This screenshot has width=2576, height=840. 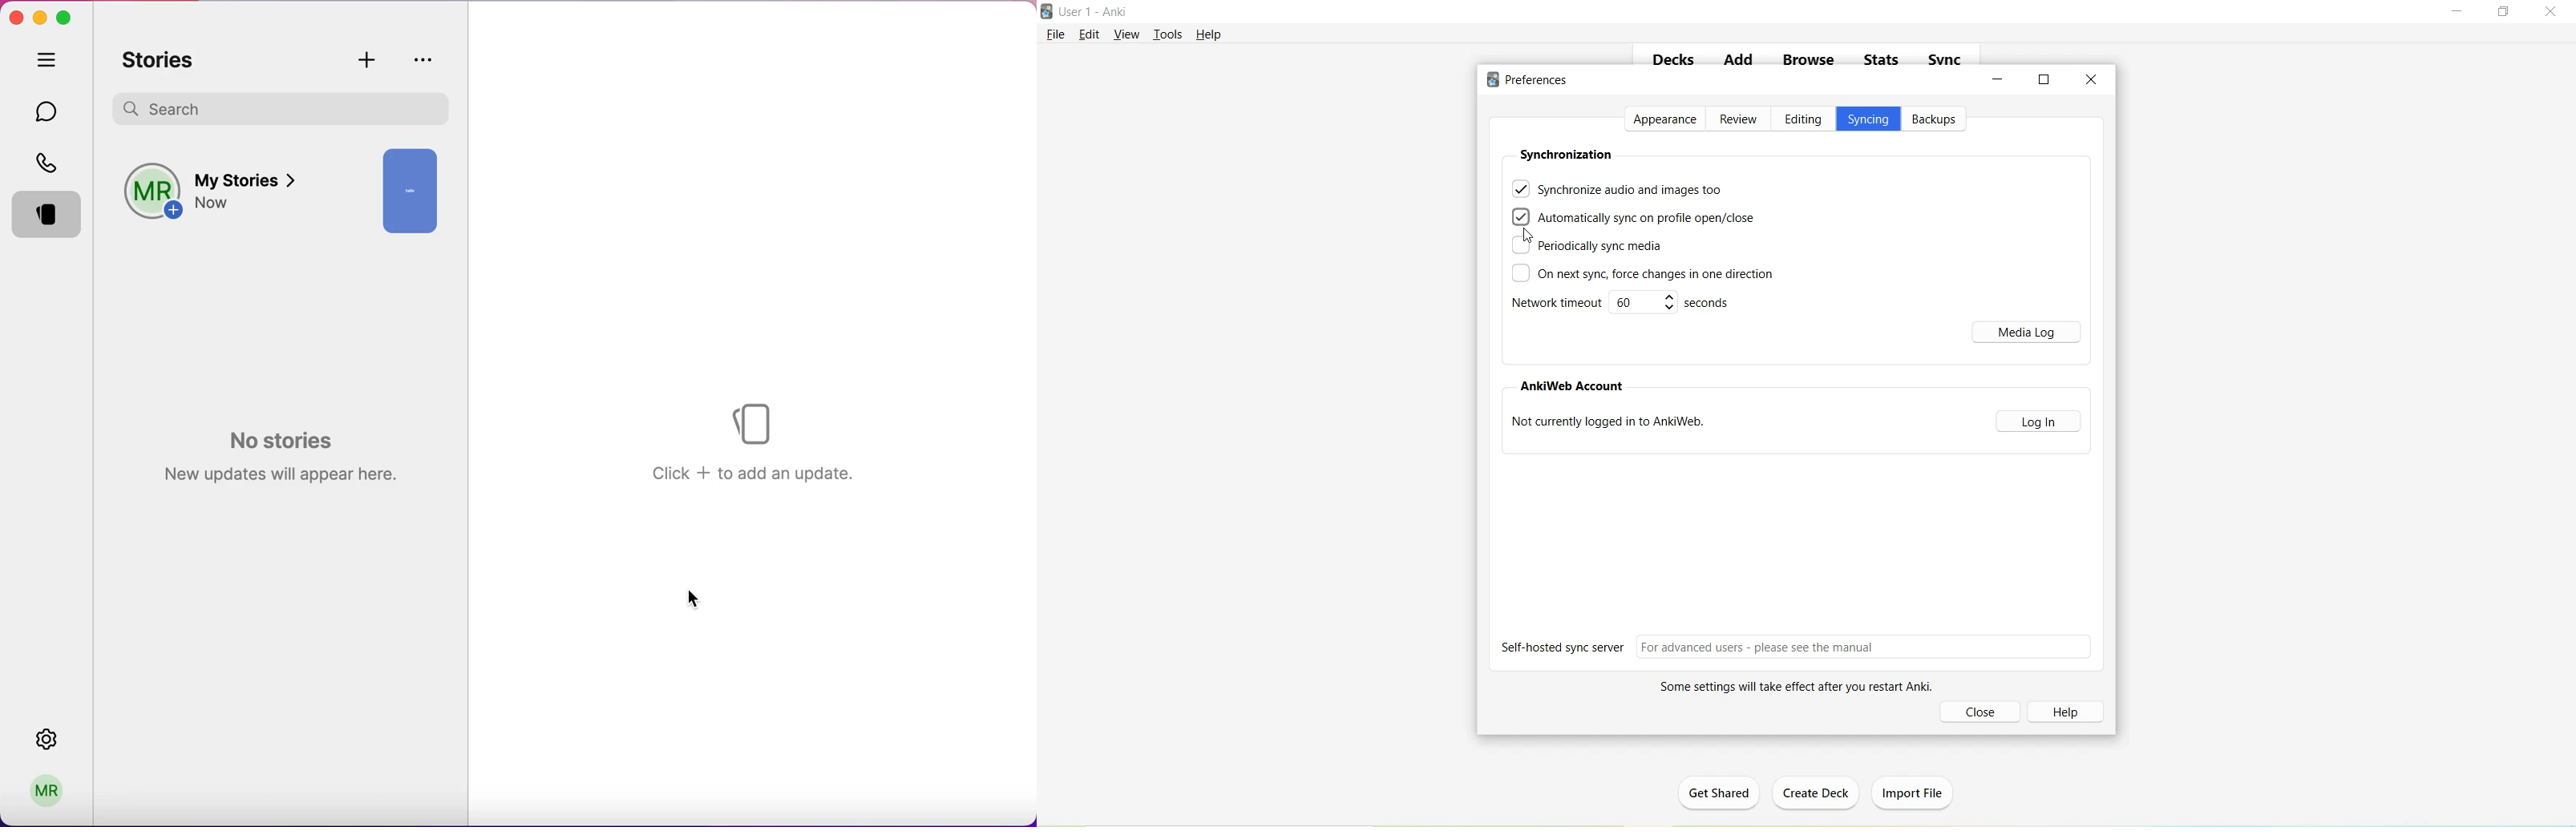 I want to click on Self-hosted sync server, so click(x=1798, y=647).